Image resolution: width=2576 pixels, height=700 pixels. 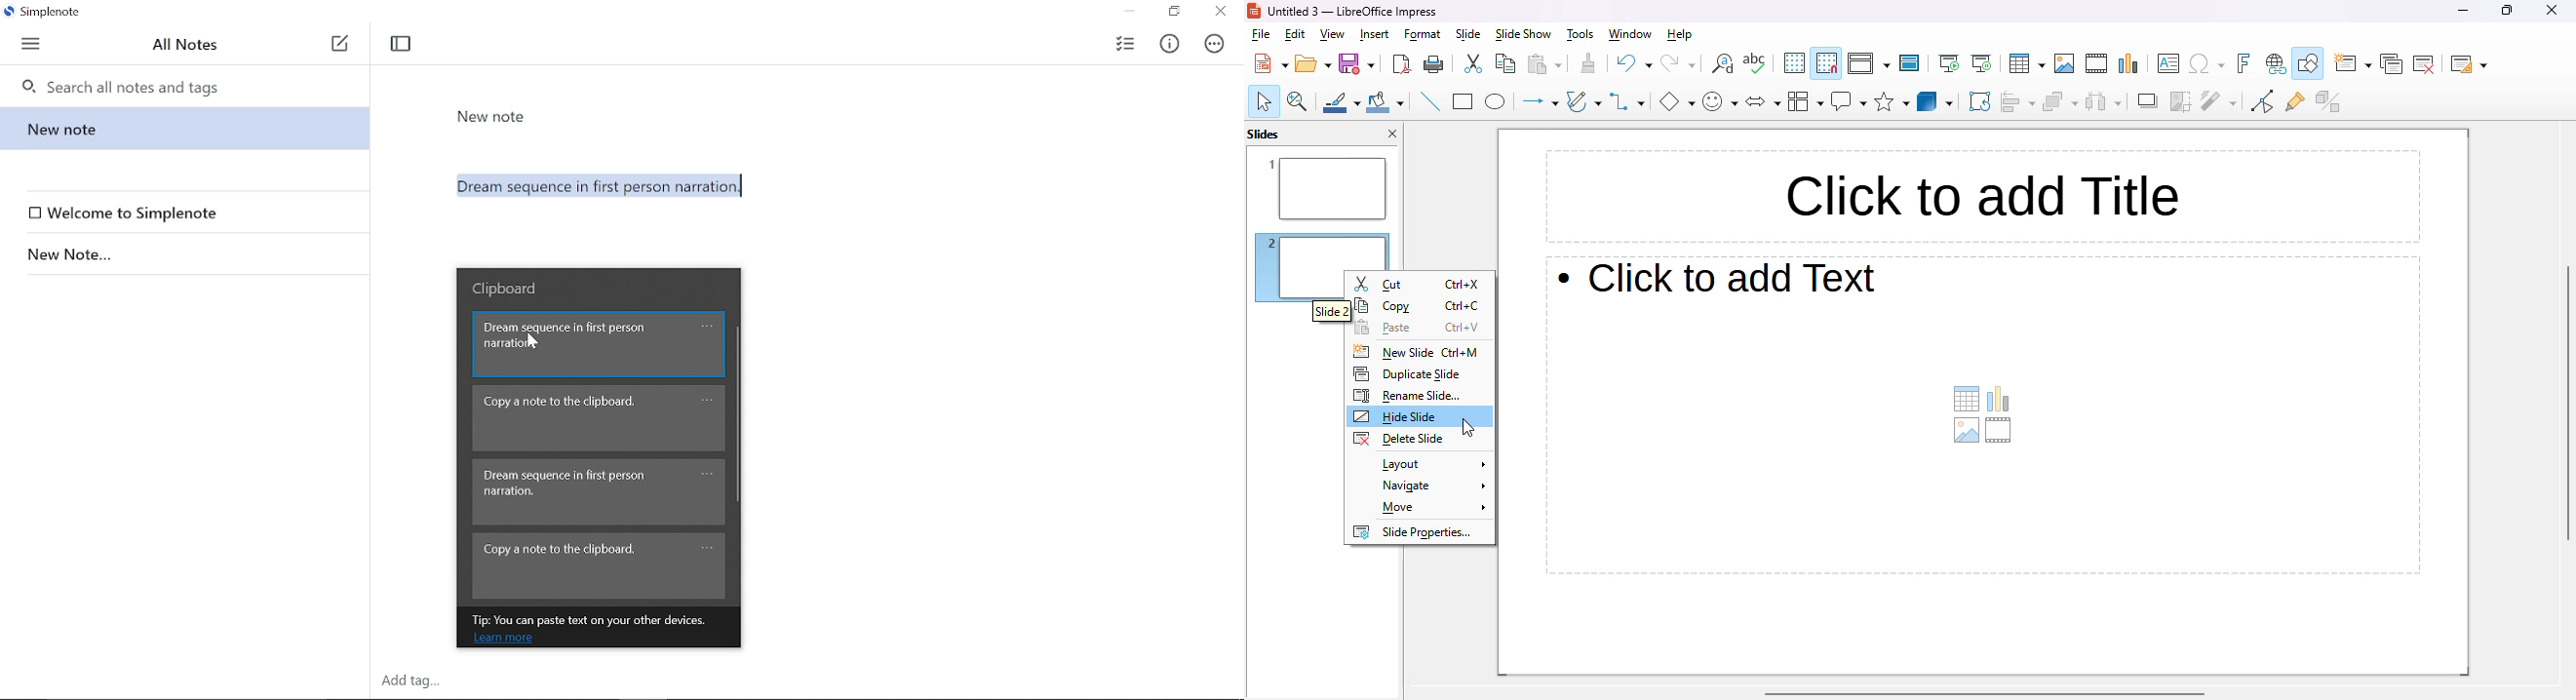 I want to click on start from first slide, so click(x=1950, y=63).